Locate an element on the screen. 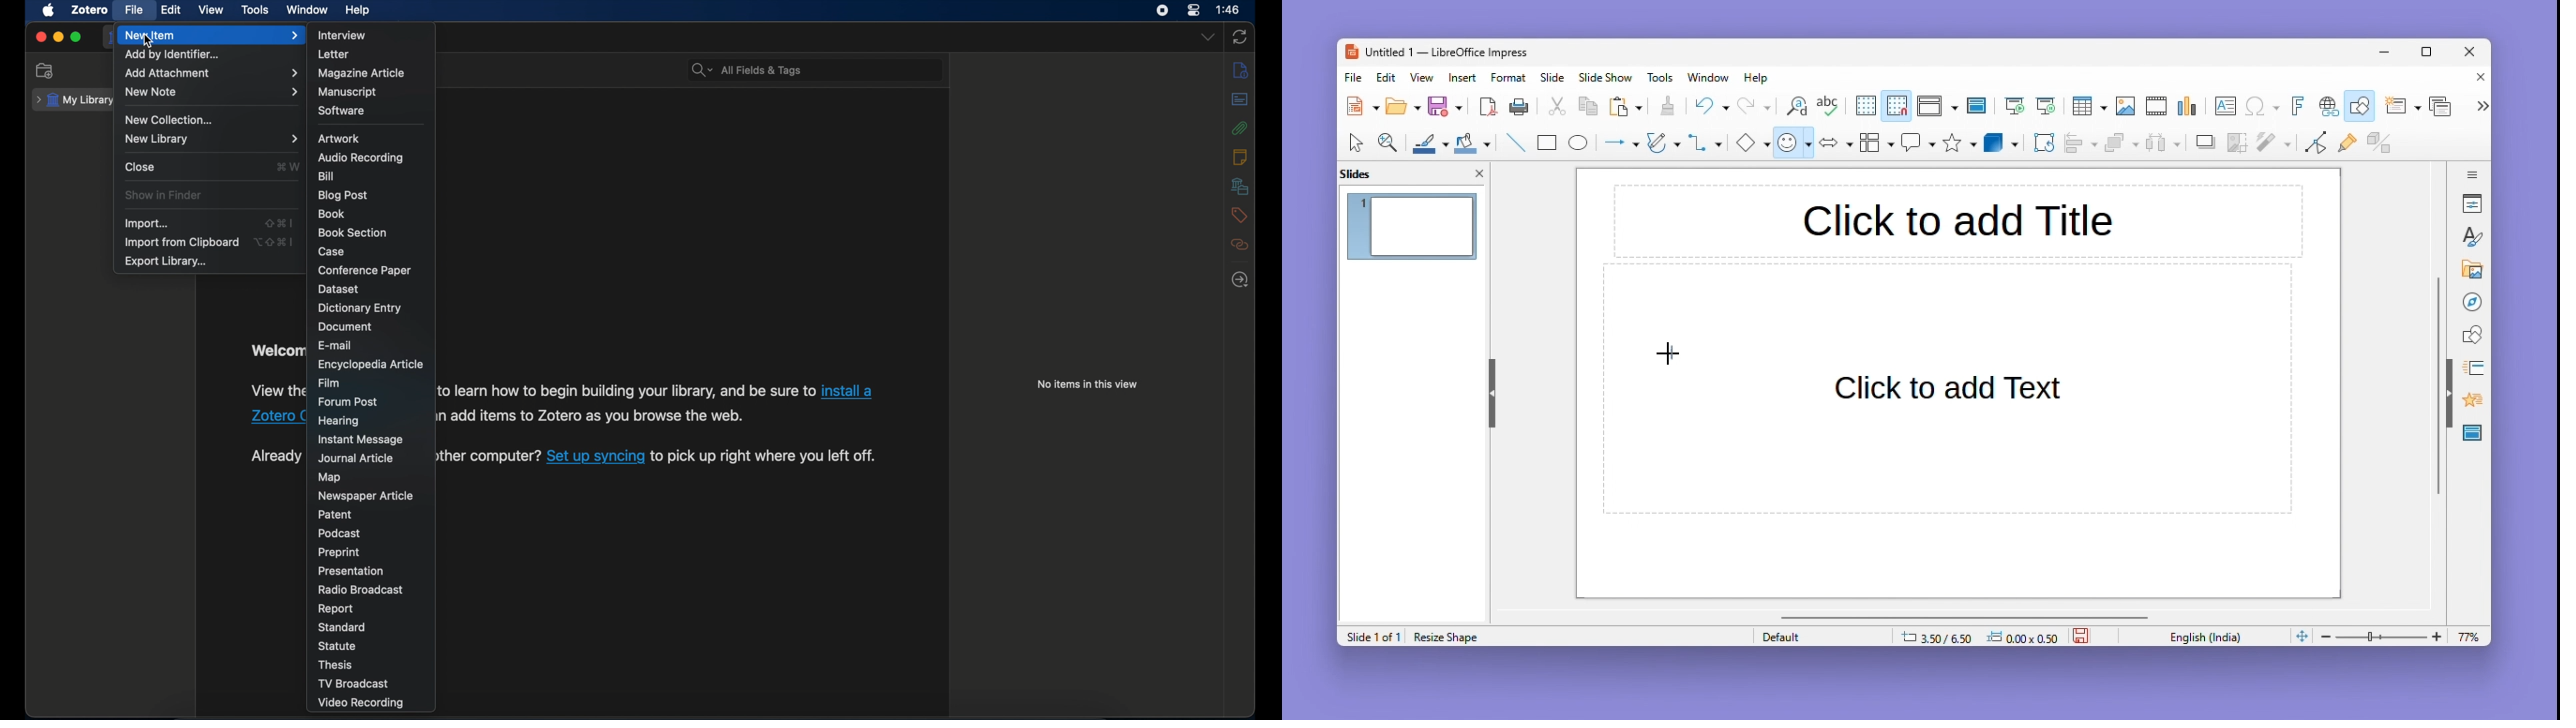  related is located at coordinates (1240, 245).